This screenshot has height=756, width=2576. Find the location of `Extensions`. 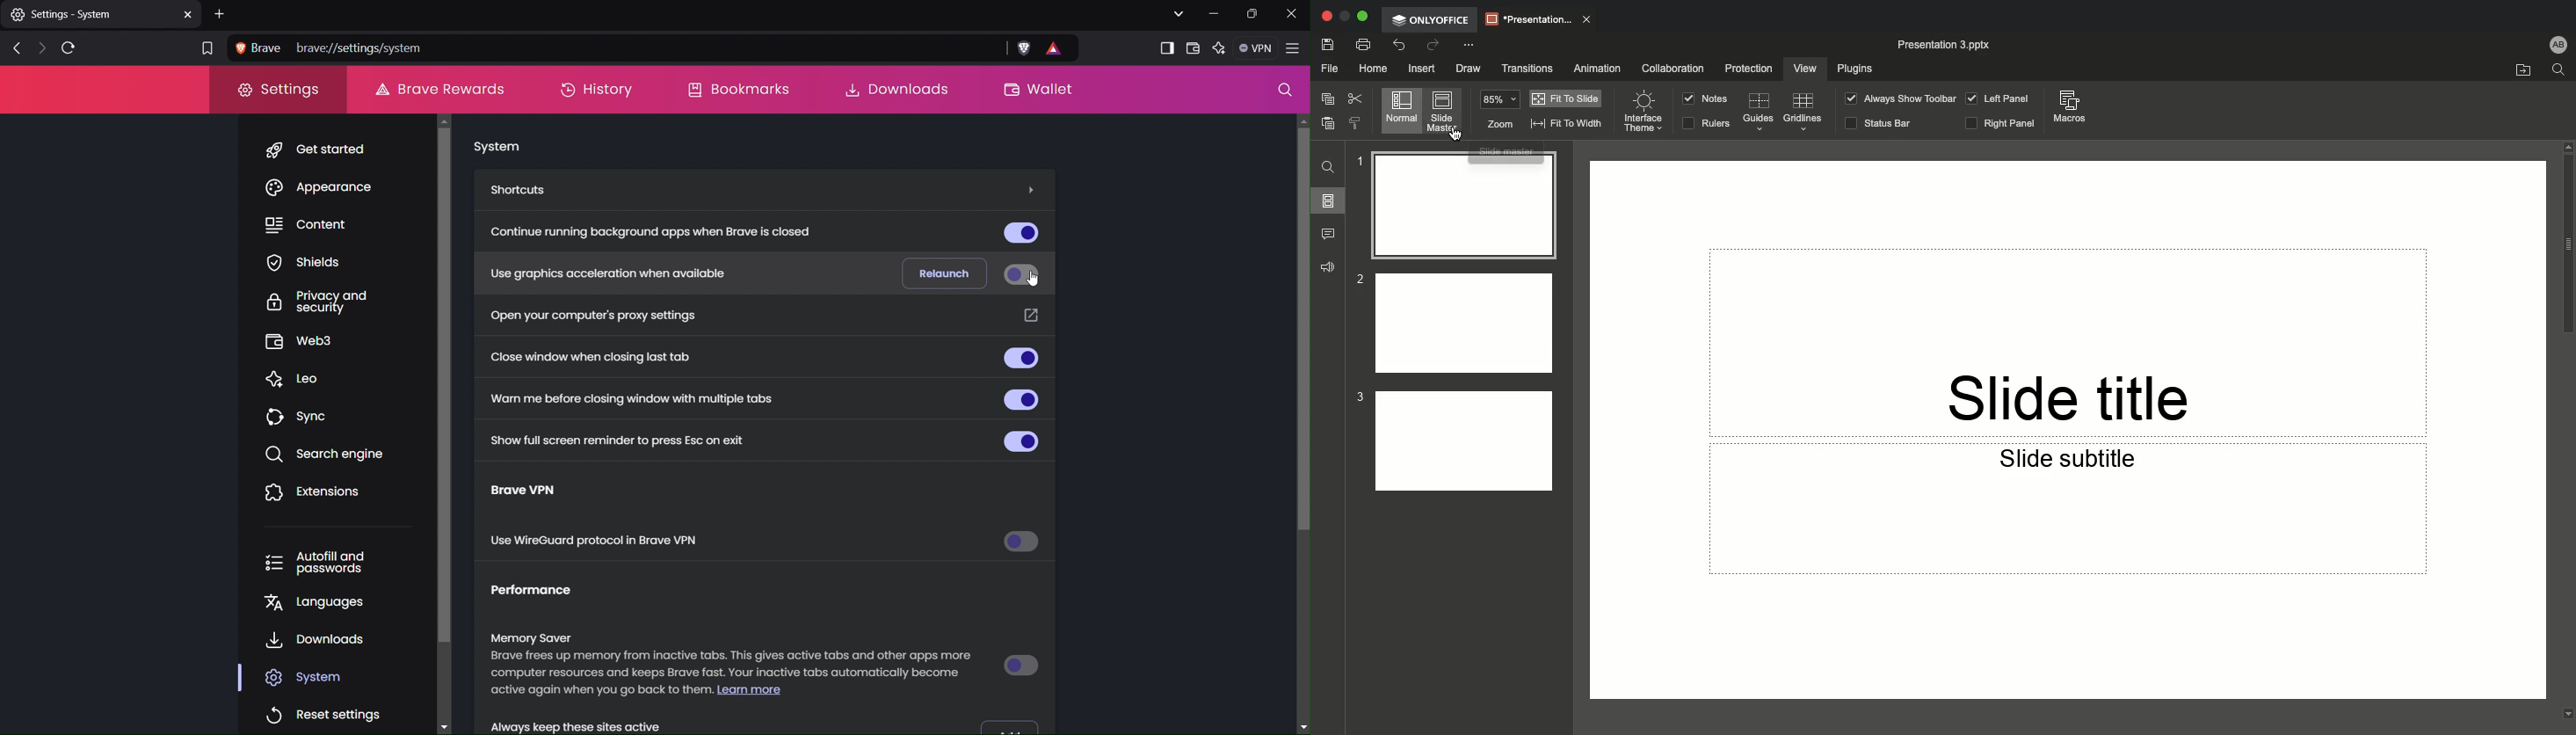

Extensions is located at coordinates (315, 493).